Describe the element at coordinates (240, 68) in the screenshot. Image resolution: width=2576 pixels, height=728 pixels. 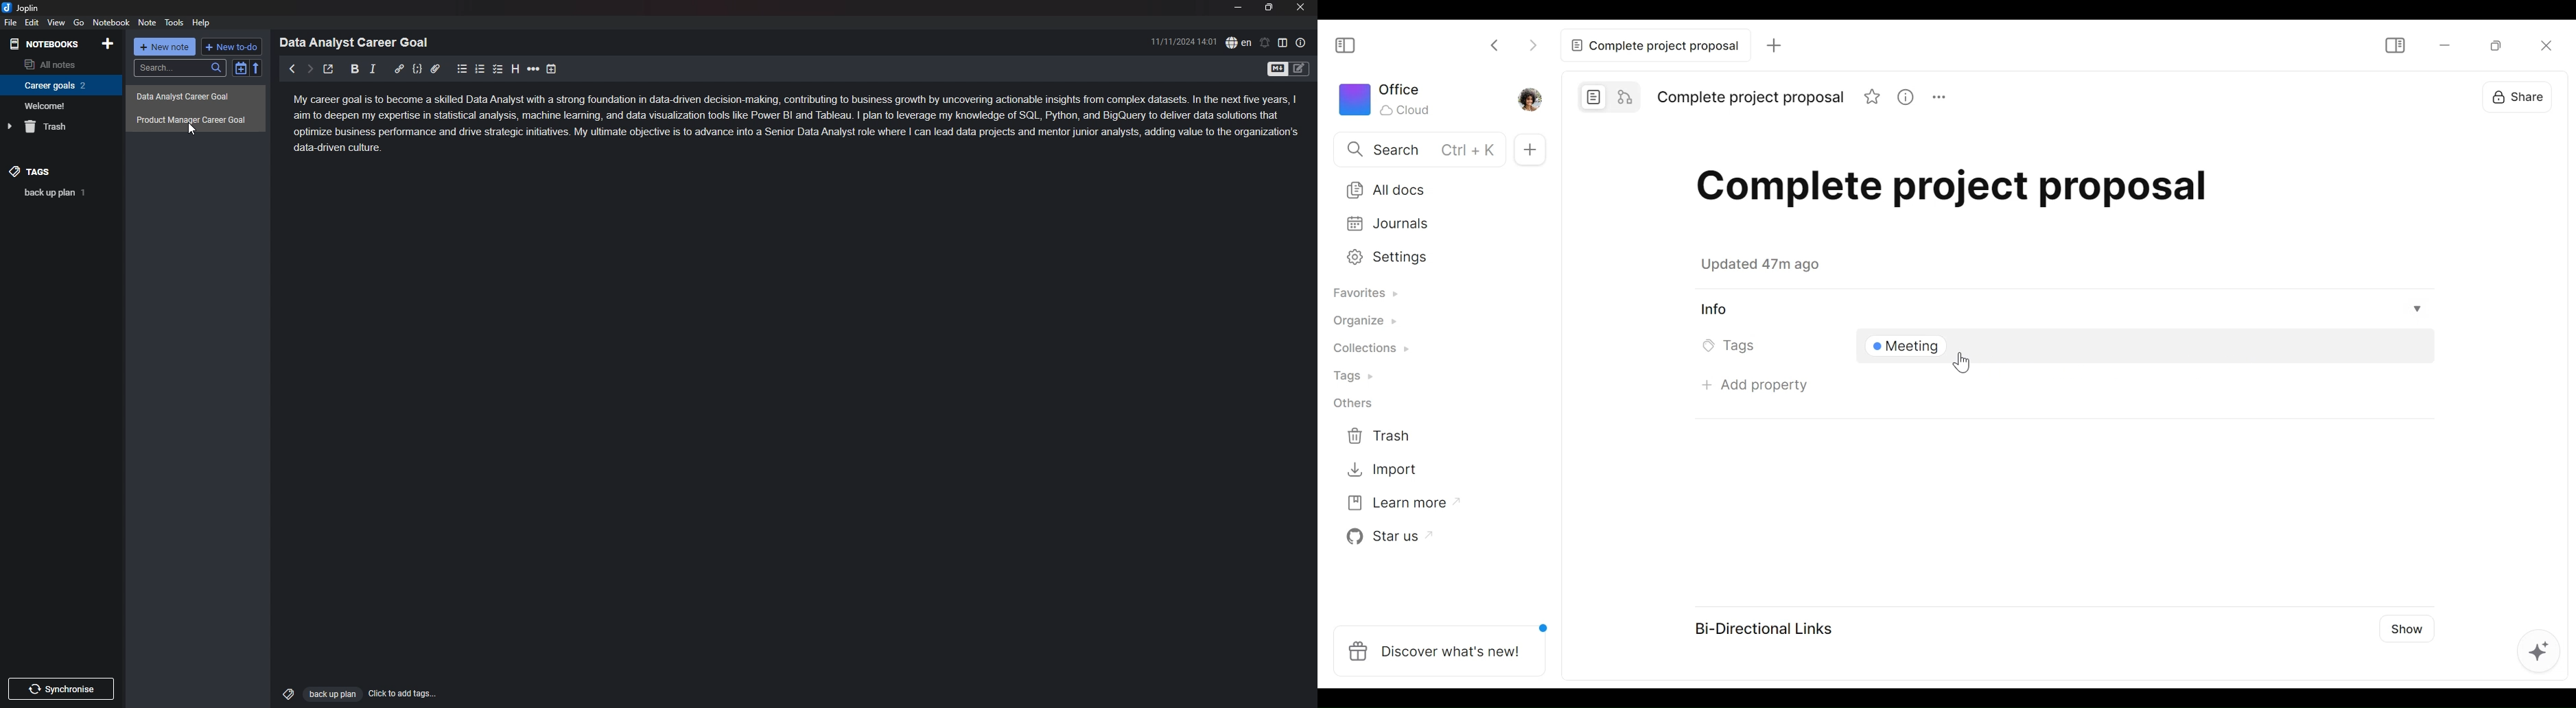
I see `toggle sort order` at that location.